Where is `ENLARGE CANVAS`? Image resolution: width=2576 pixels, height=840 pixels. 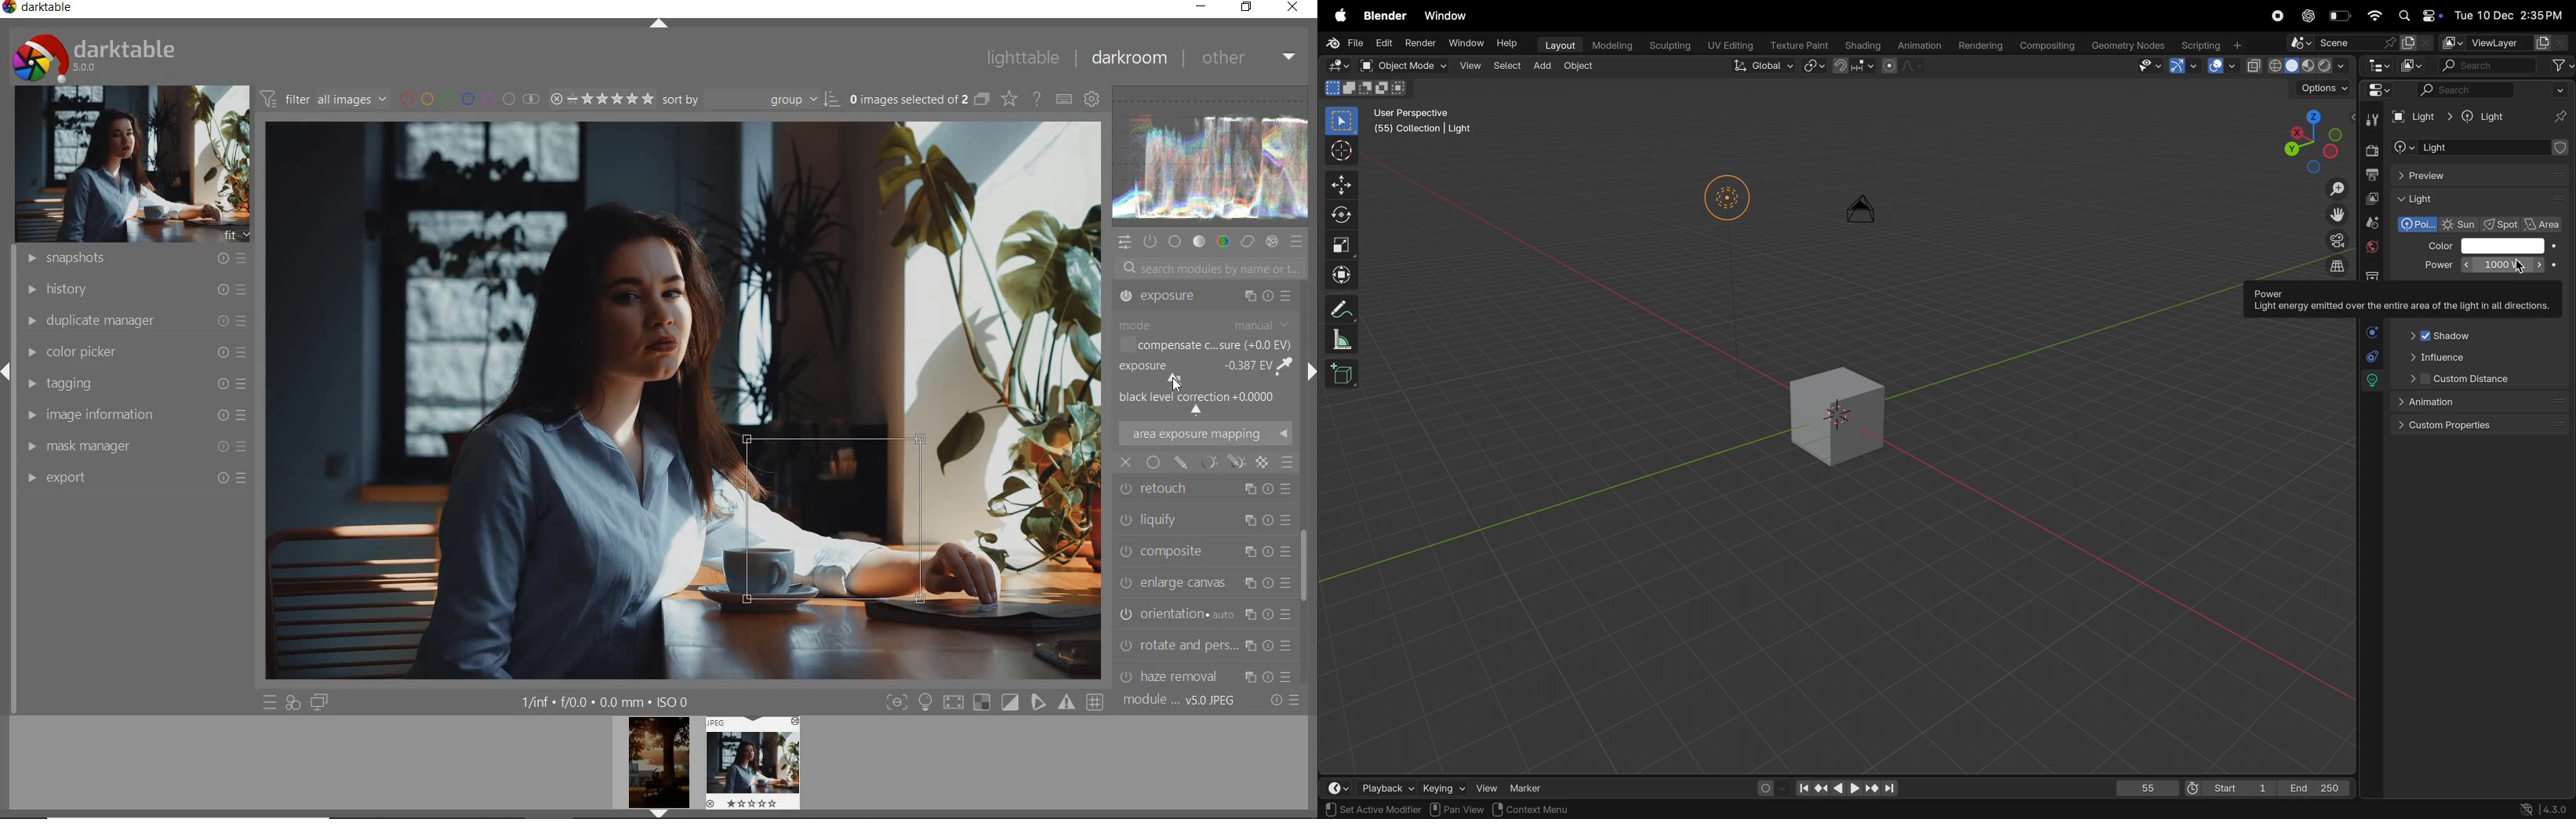 ENLARGE CANVAS is located at coordinates (1204, 485).